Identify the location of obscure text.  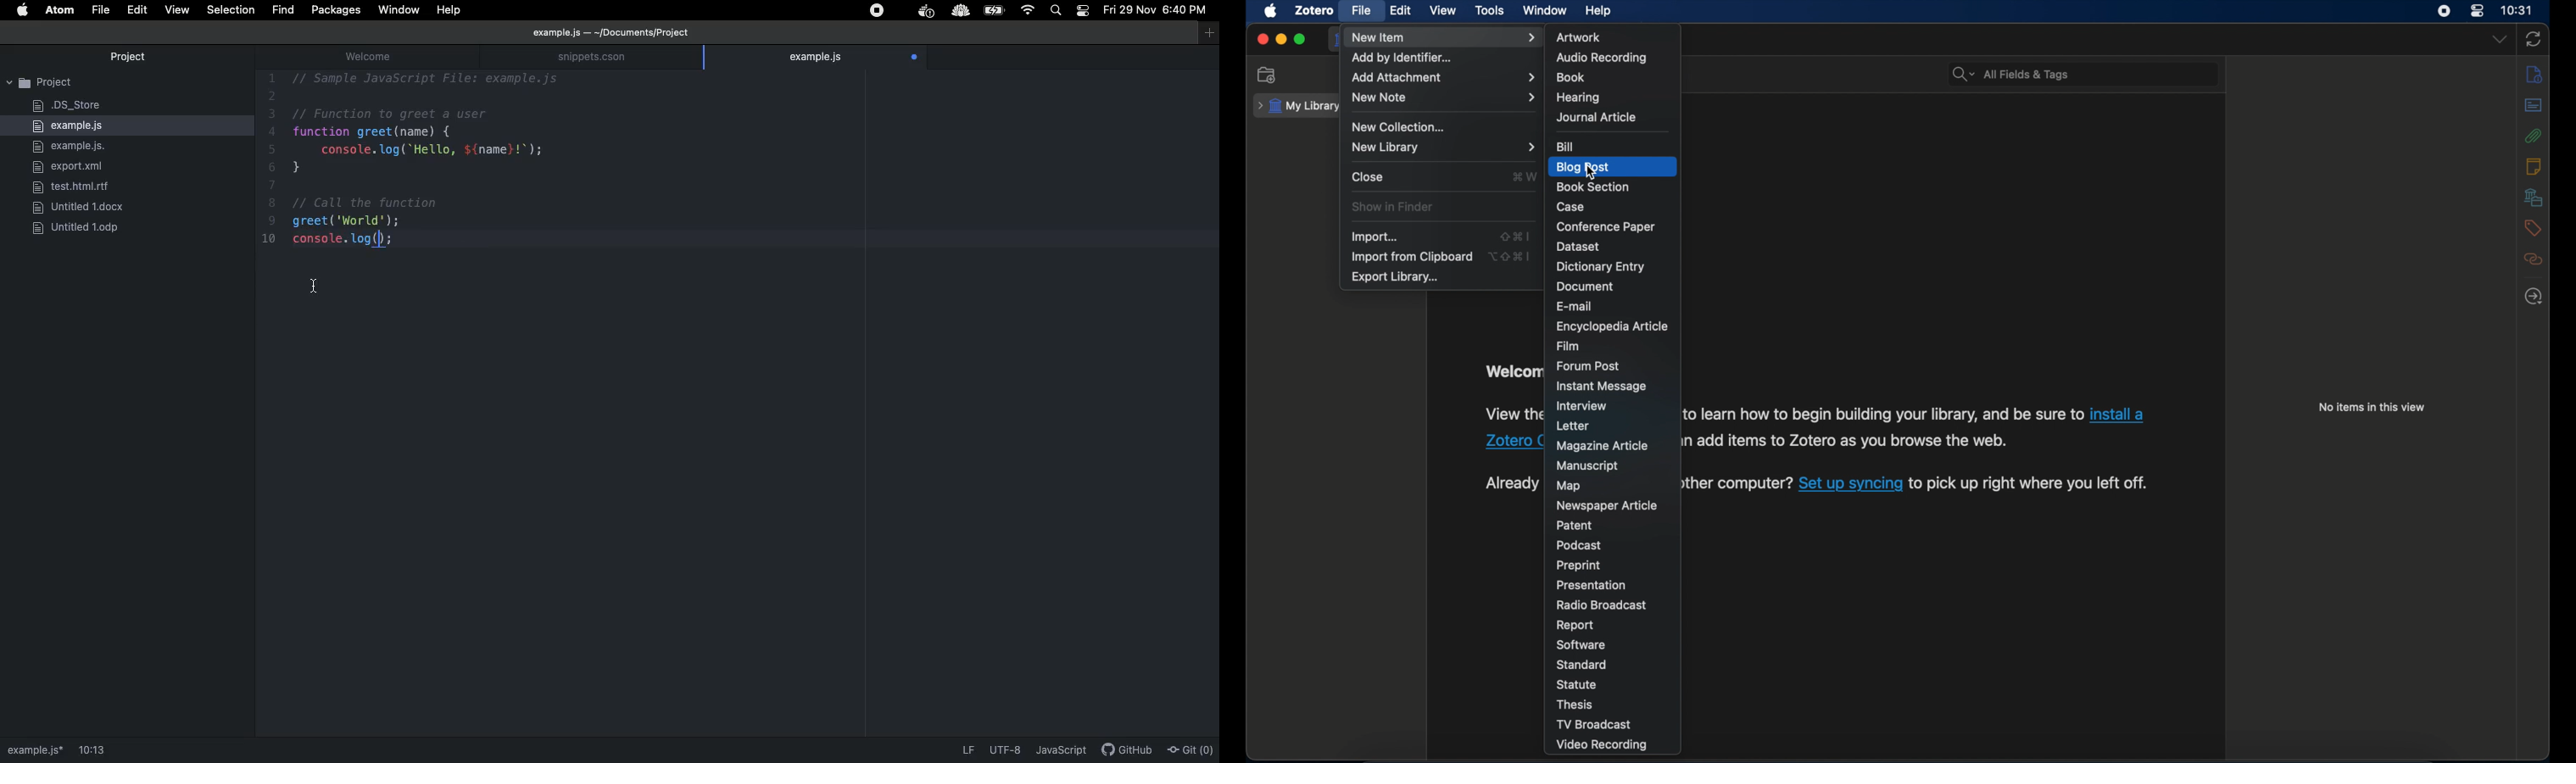
(1512, 483).